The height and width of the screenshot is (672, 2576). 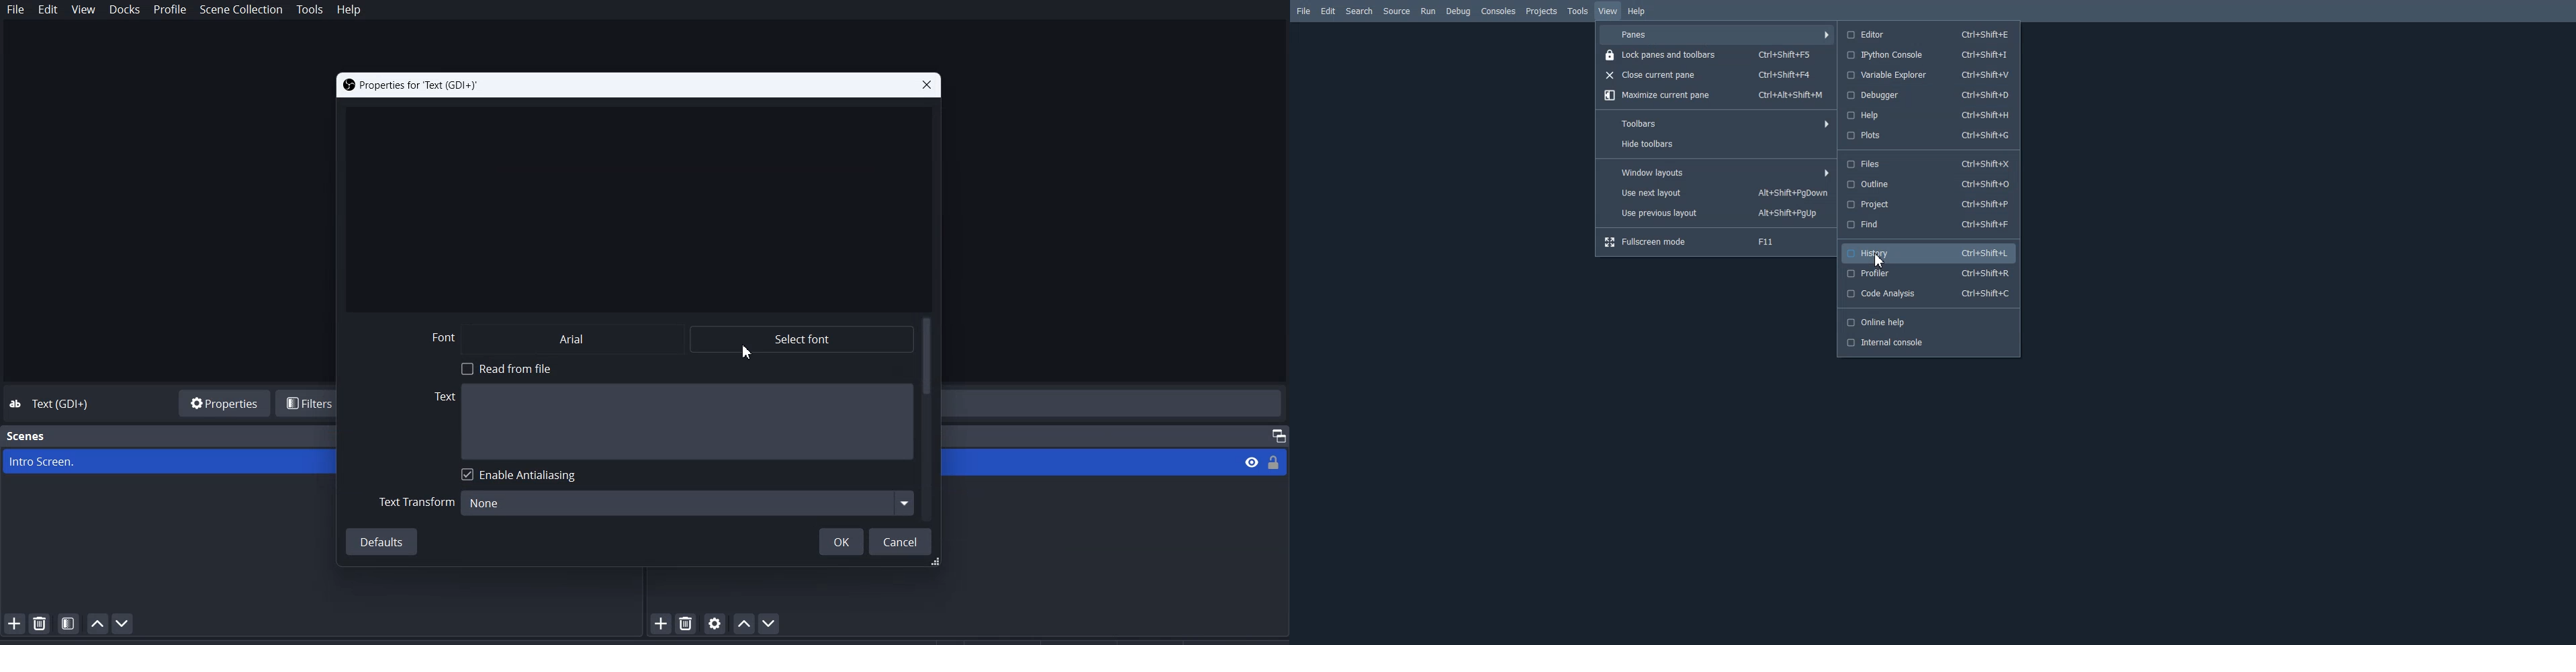 What do you see at coordinates (1929, 294) in the screenshot?
I see `code Analysis` at bounding box center [1929, 294].